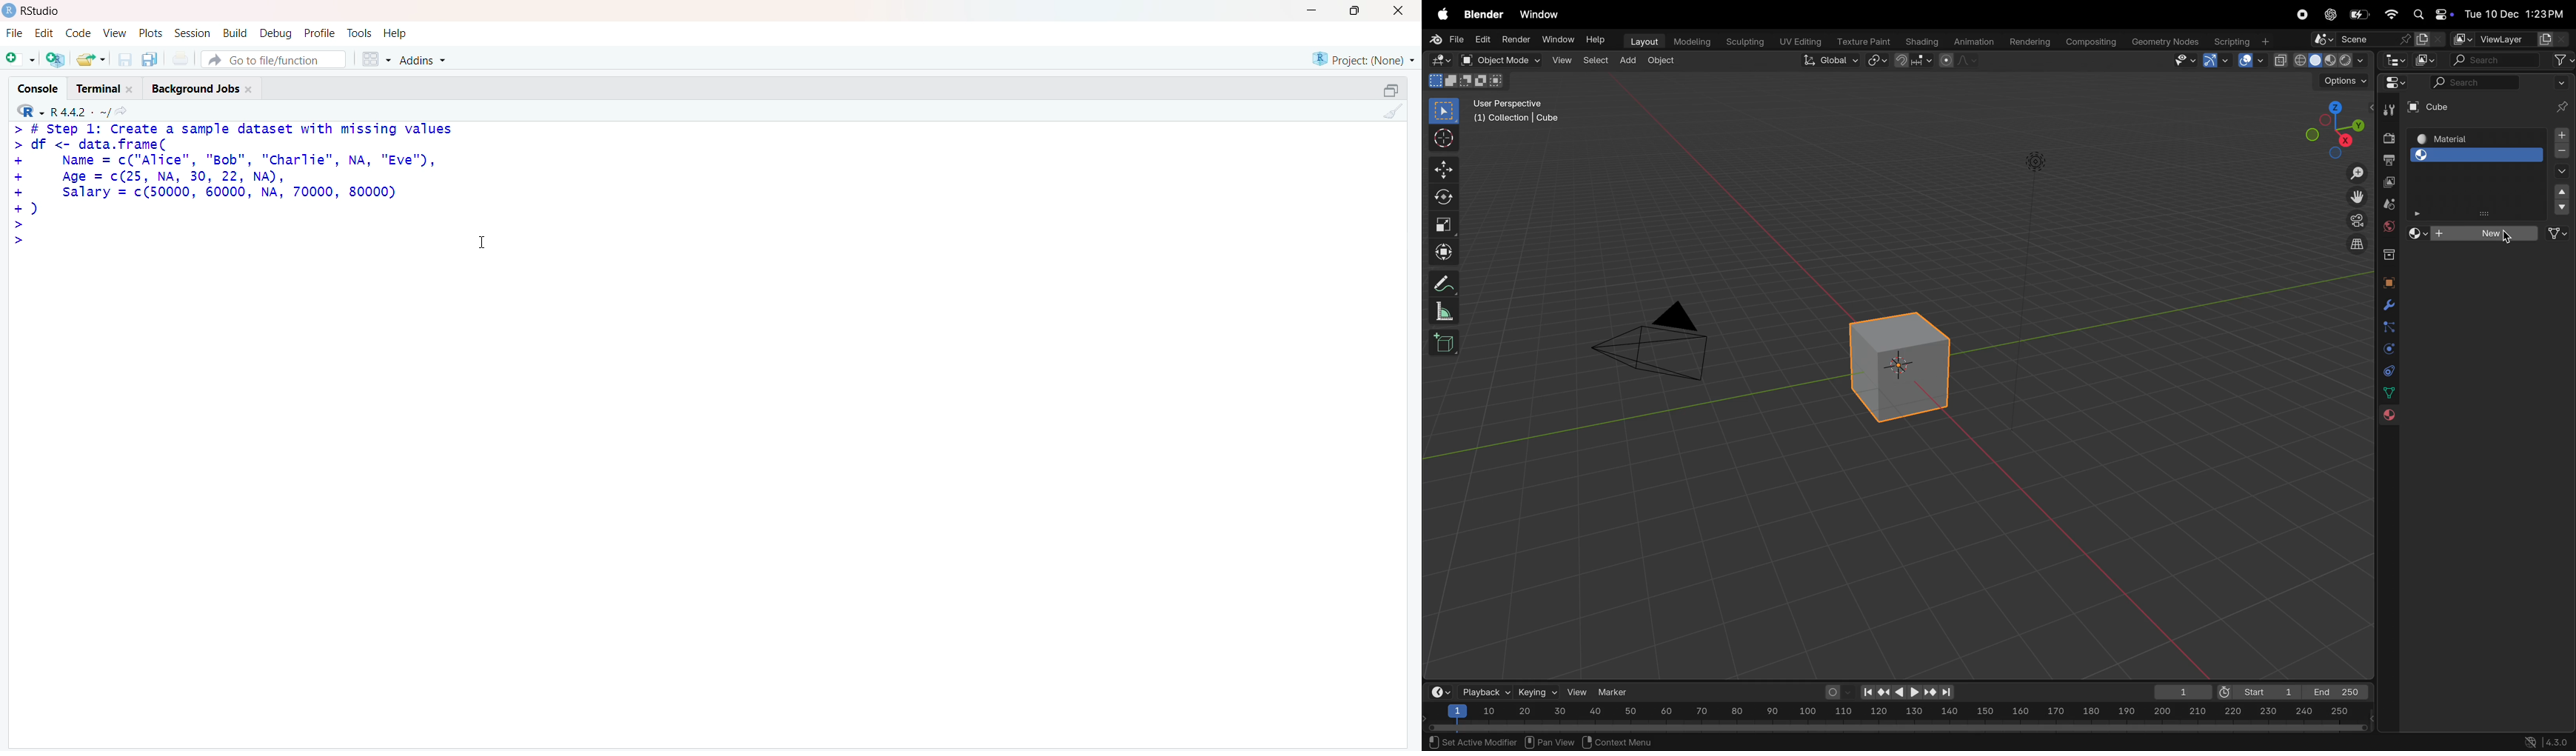 This screenshot has height=756, width=2576. What do you see at coordinates (2389, 326) in the screenshot?
I see `bound` at bounding box center [2389, 326].